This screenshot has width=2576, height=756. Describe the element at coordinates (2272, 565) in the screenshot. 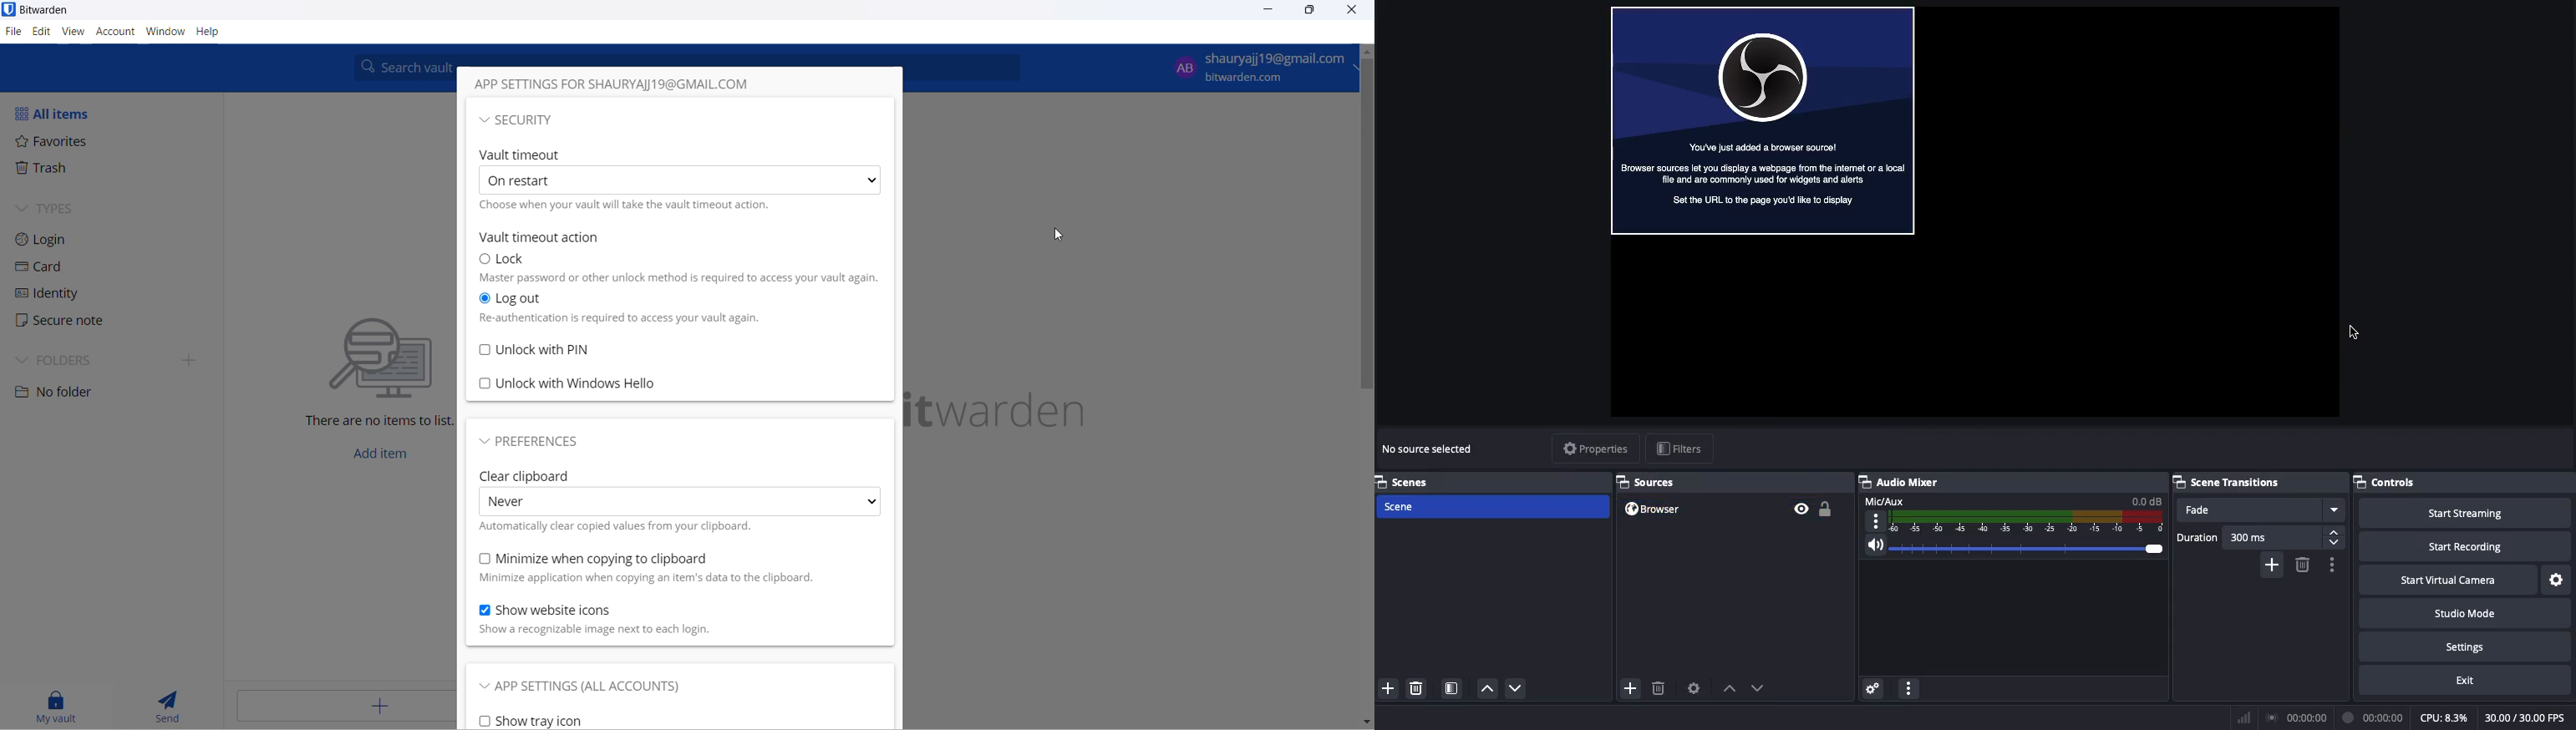

I see `Add` at that location.